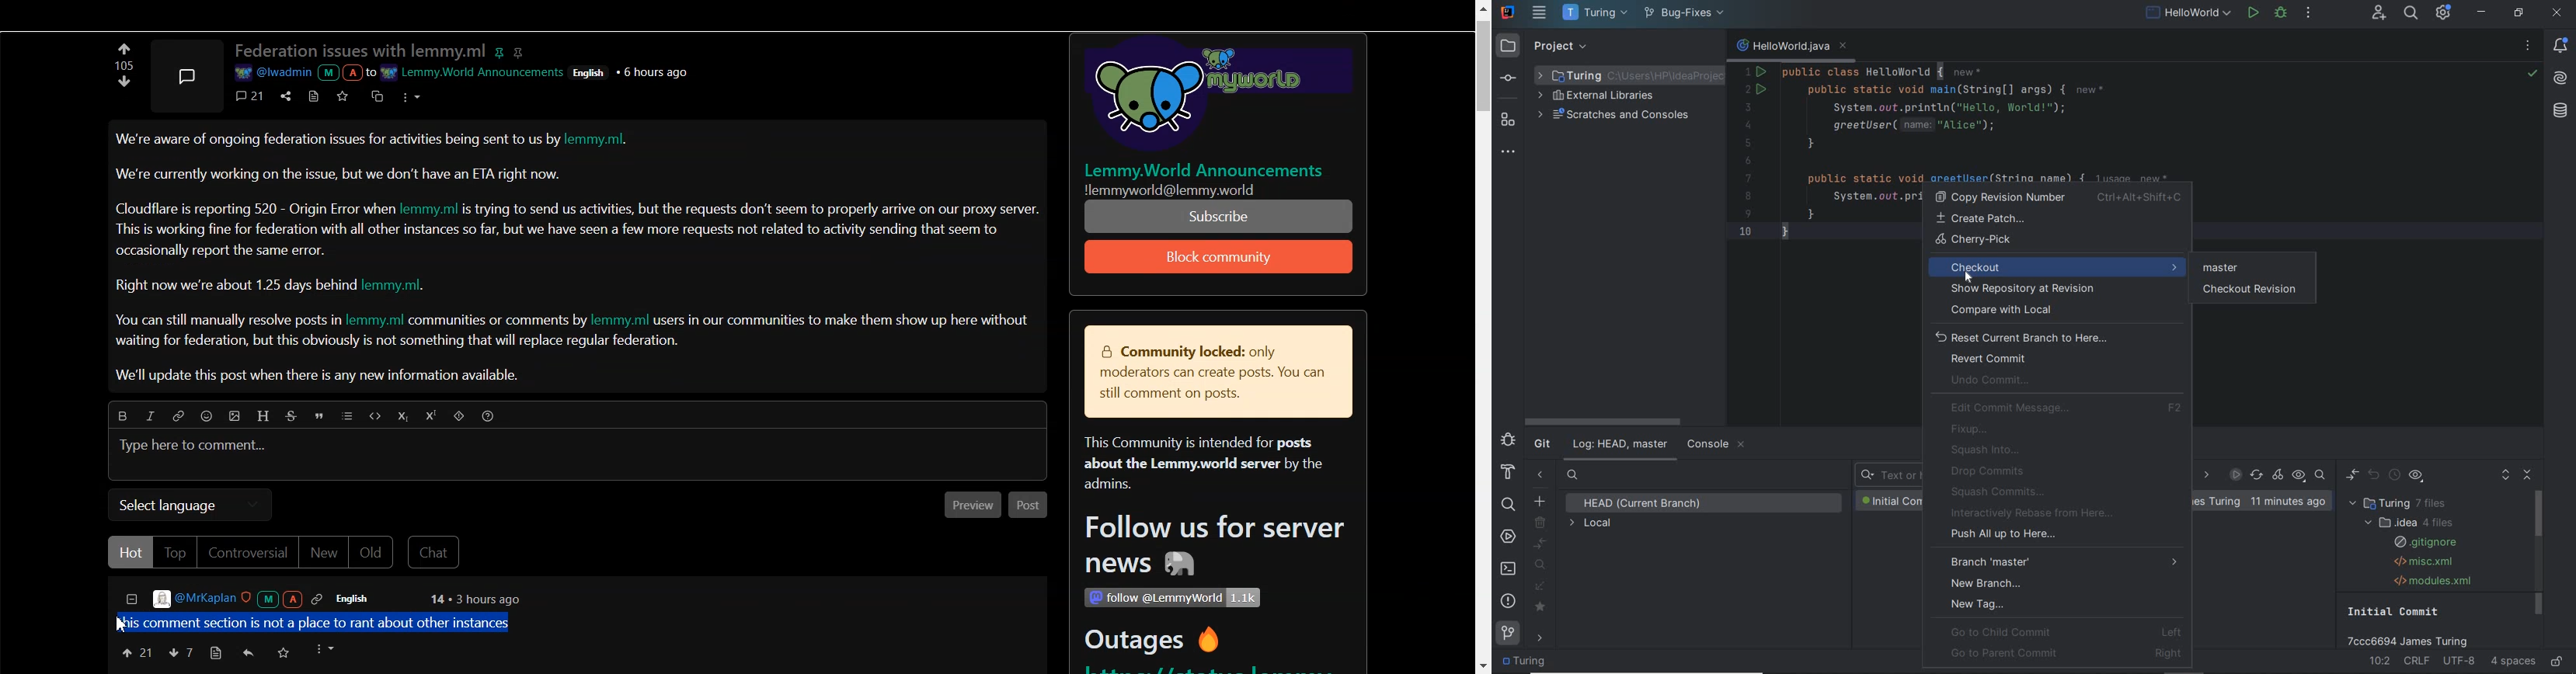 Image resolution: width=2576 pixels, height=700 pixels. I want to click on Cursor, so click(124, 624).